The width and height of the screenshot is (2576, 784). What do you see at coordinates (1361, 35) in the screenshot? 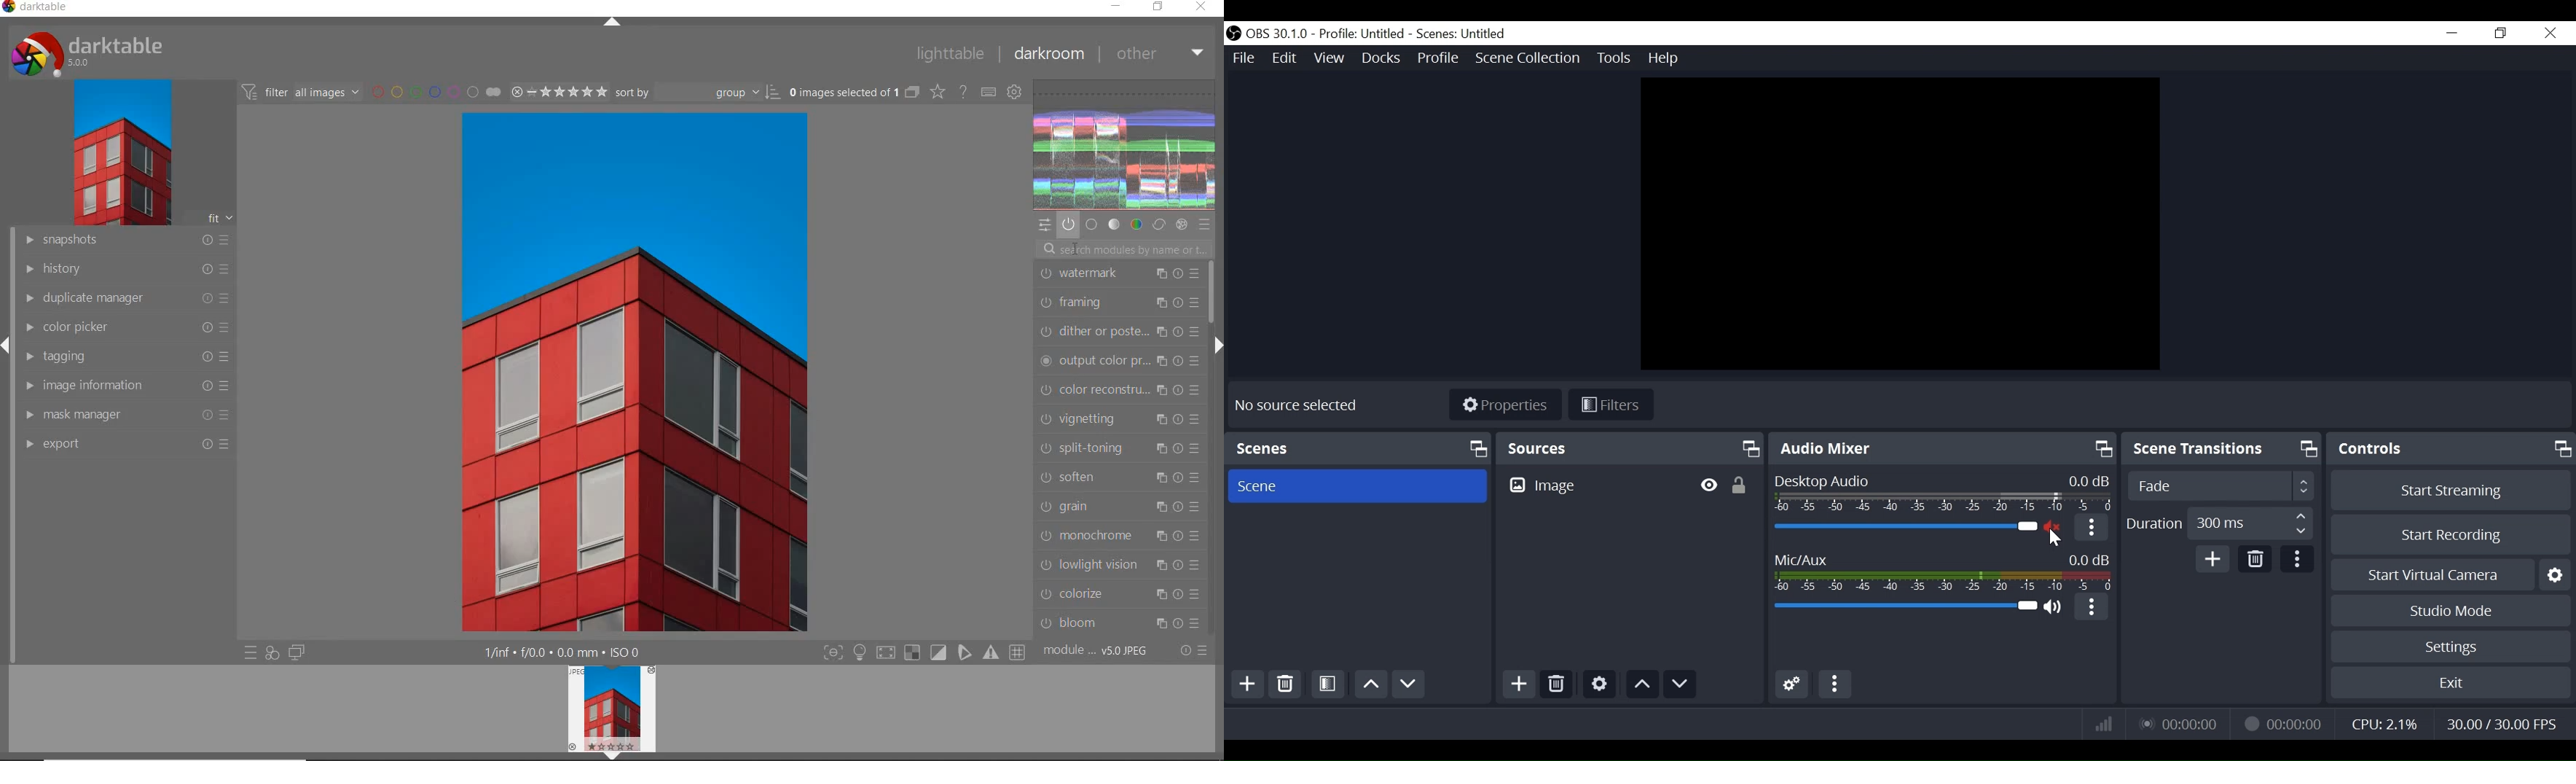
I see `Profile name` at bounding box center [1361, 35].